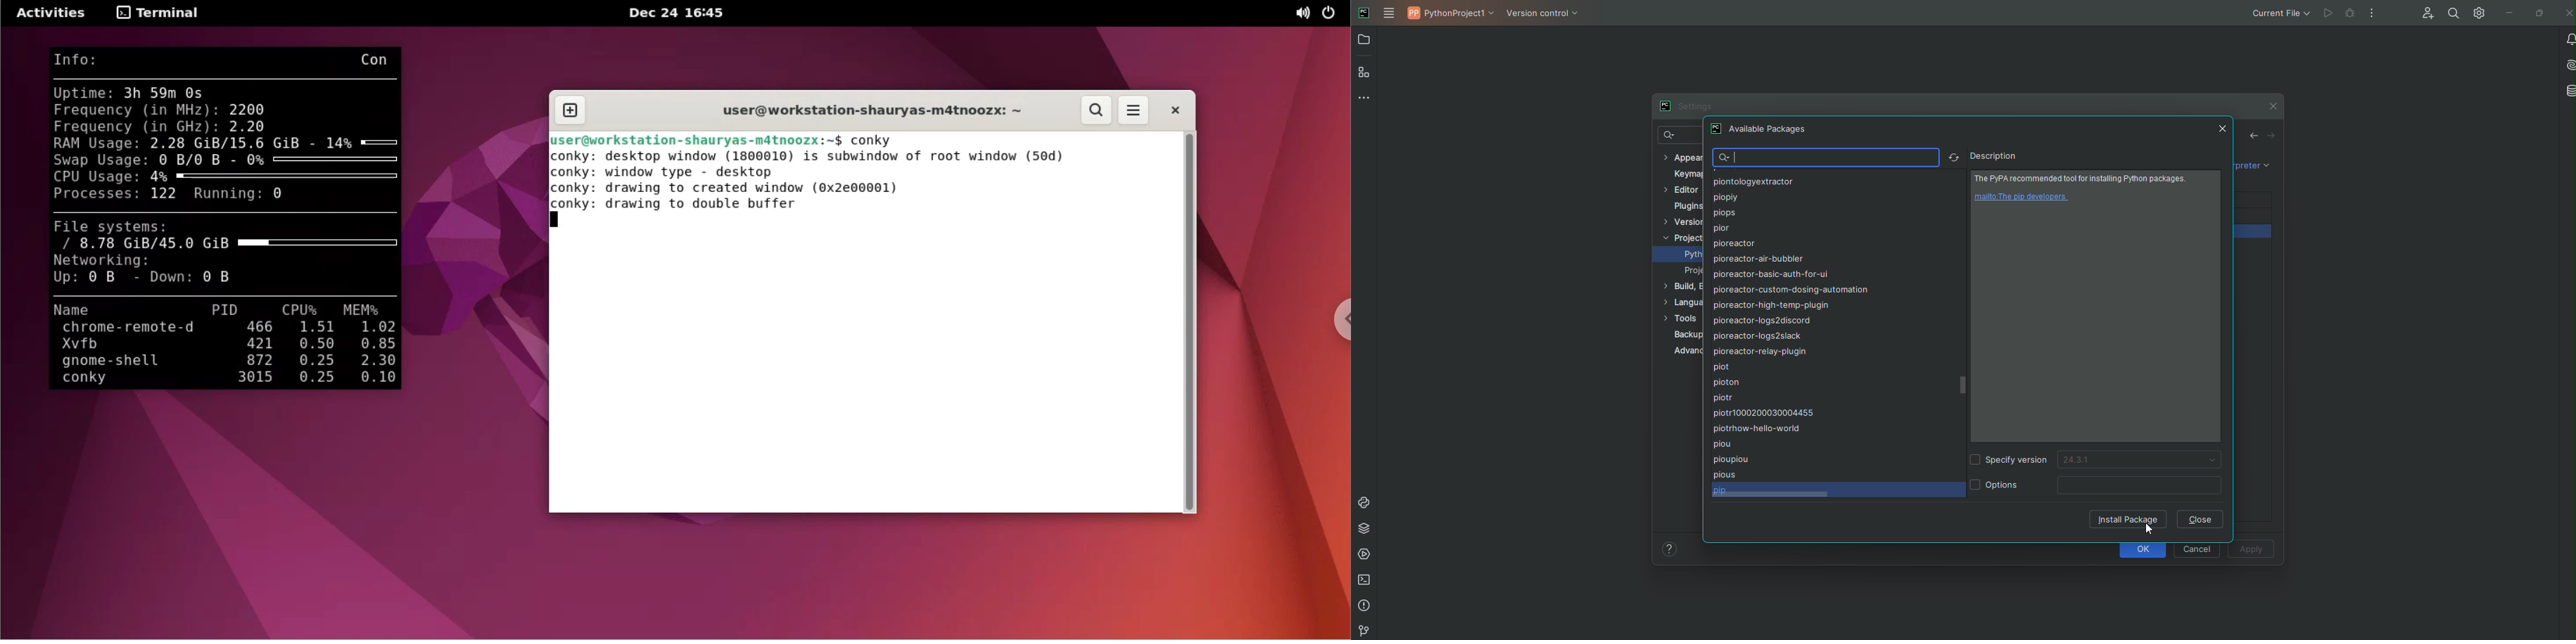  What do you see at coordinates (1682, 319) in the screenshot?
I see `Tools` at bounding box center [1682, 319].